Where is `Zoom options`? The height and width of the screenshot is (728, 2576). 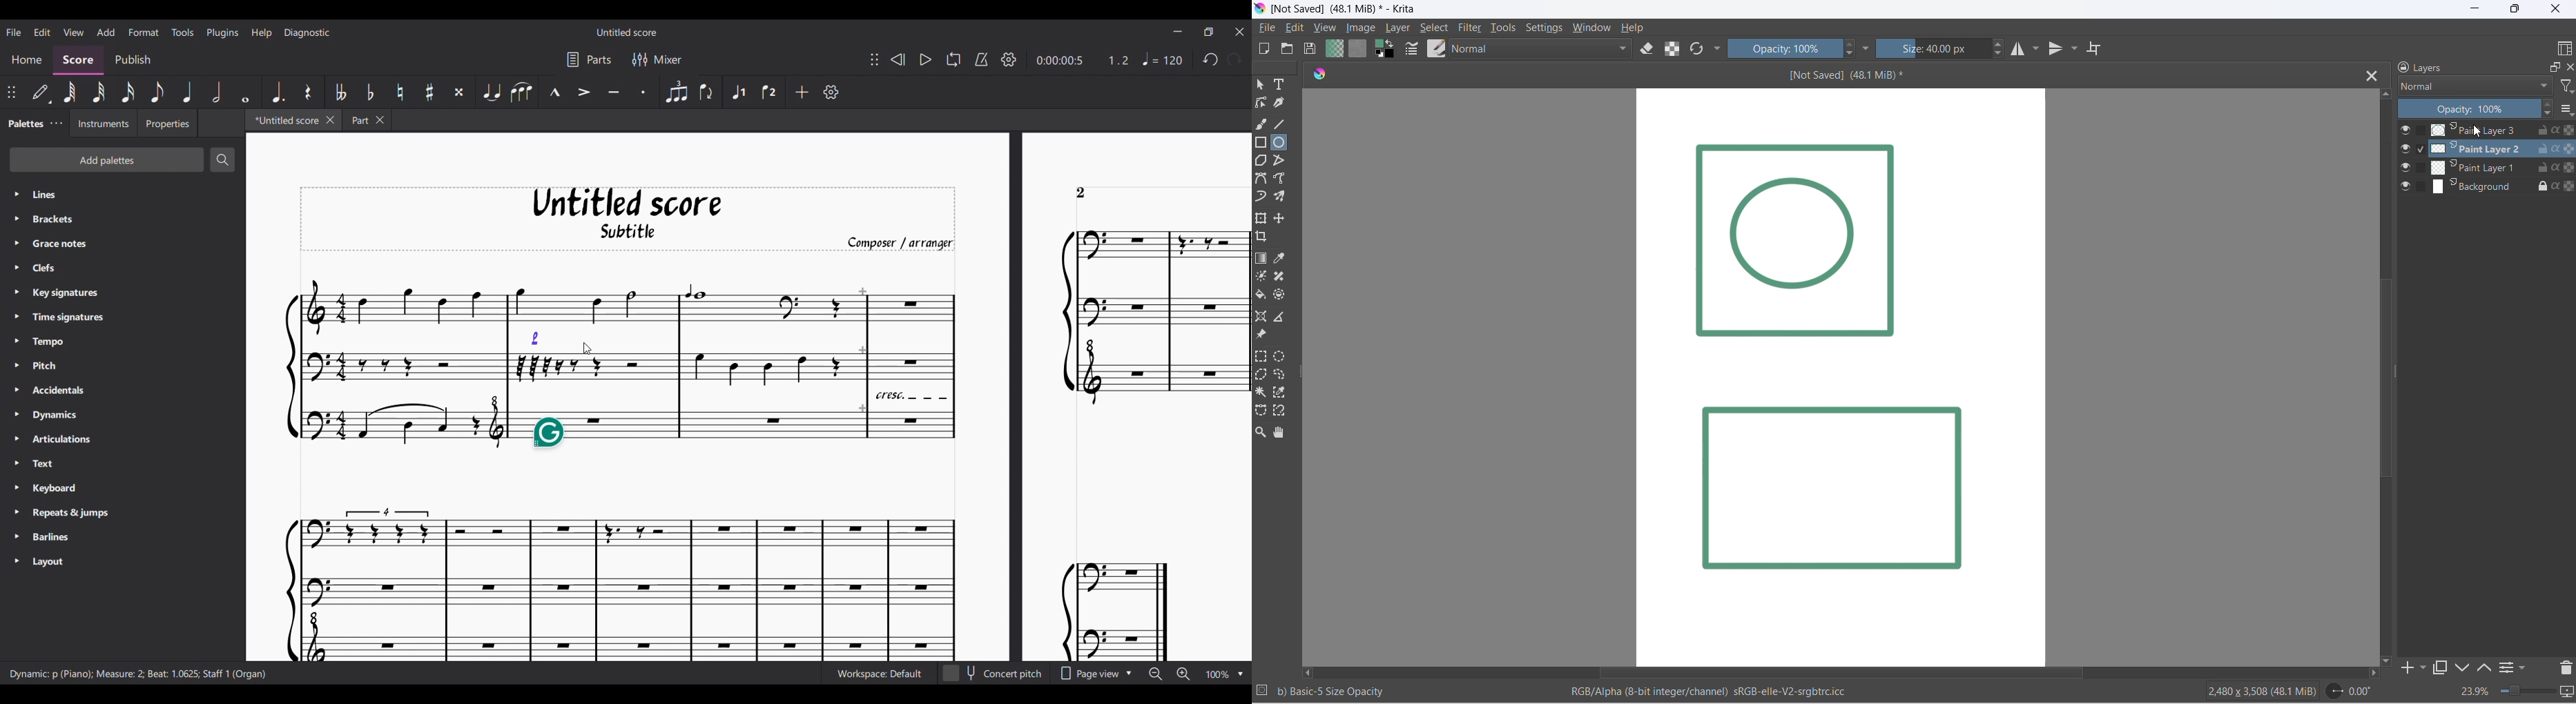
Zoom options is located at coordinates (1240, 674).